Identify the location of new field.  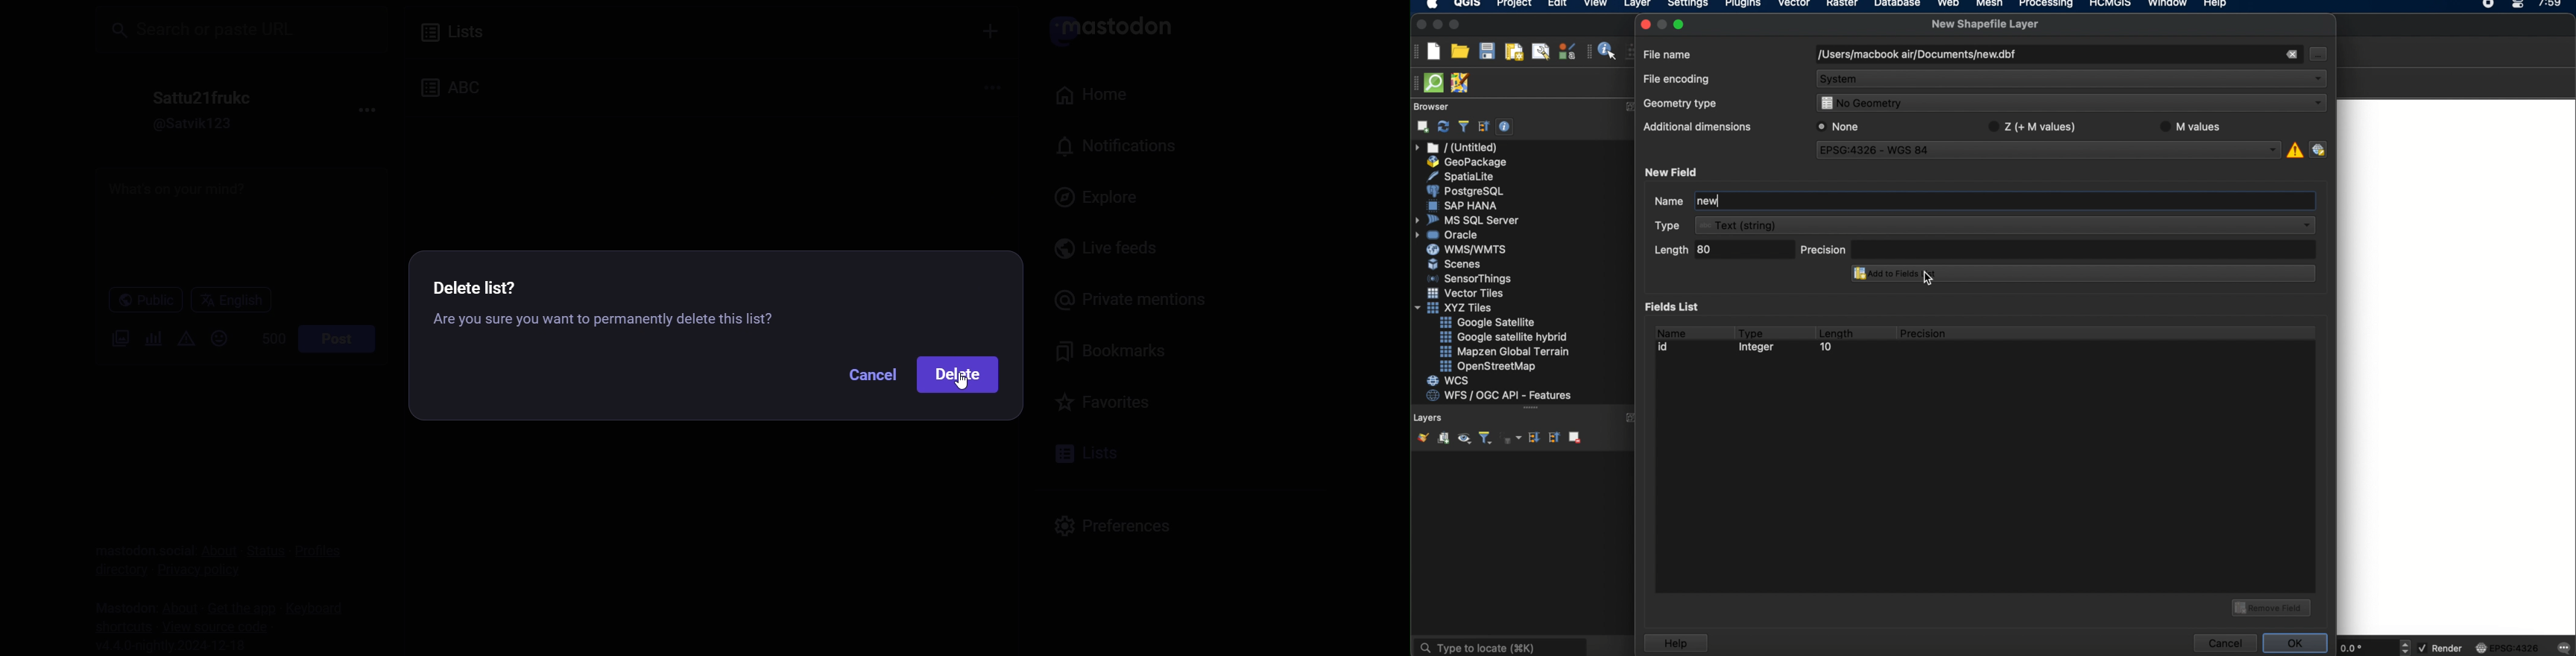
(1673, 172).